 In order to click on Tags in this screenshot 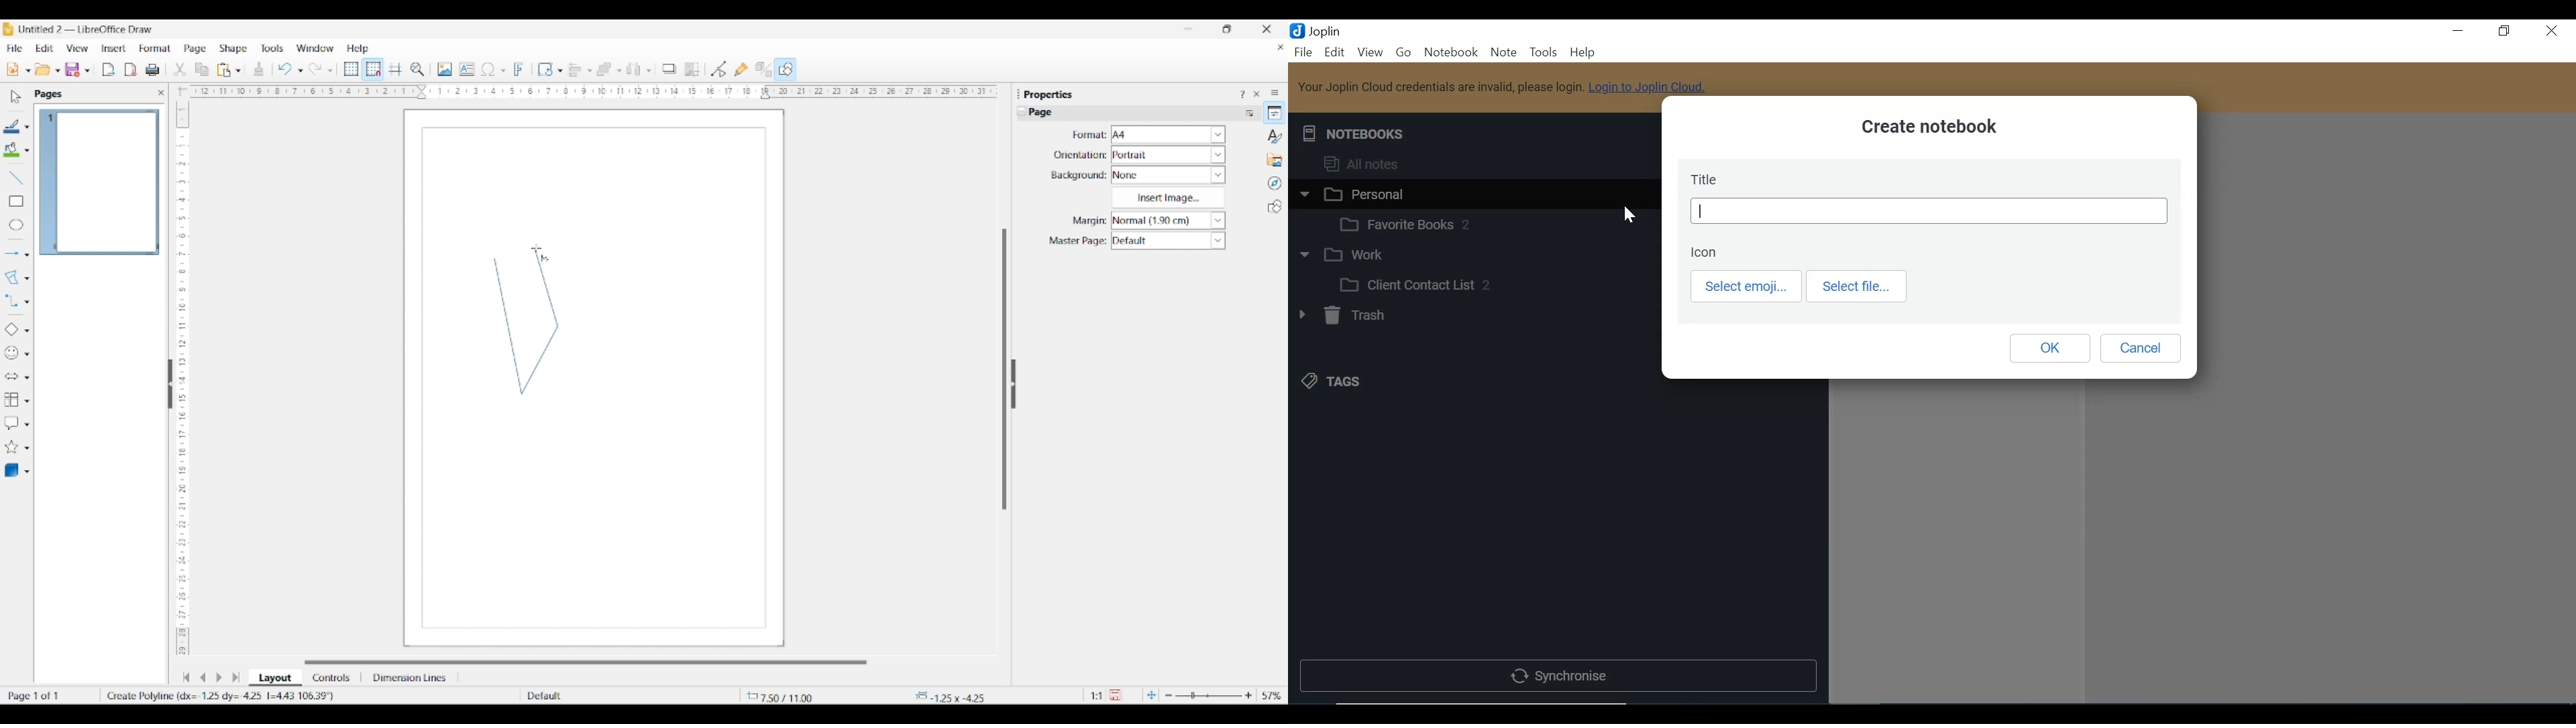, I will do `click(1332, 382)`.